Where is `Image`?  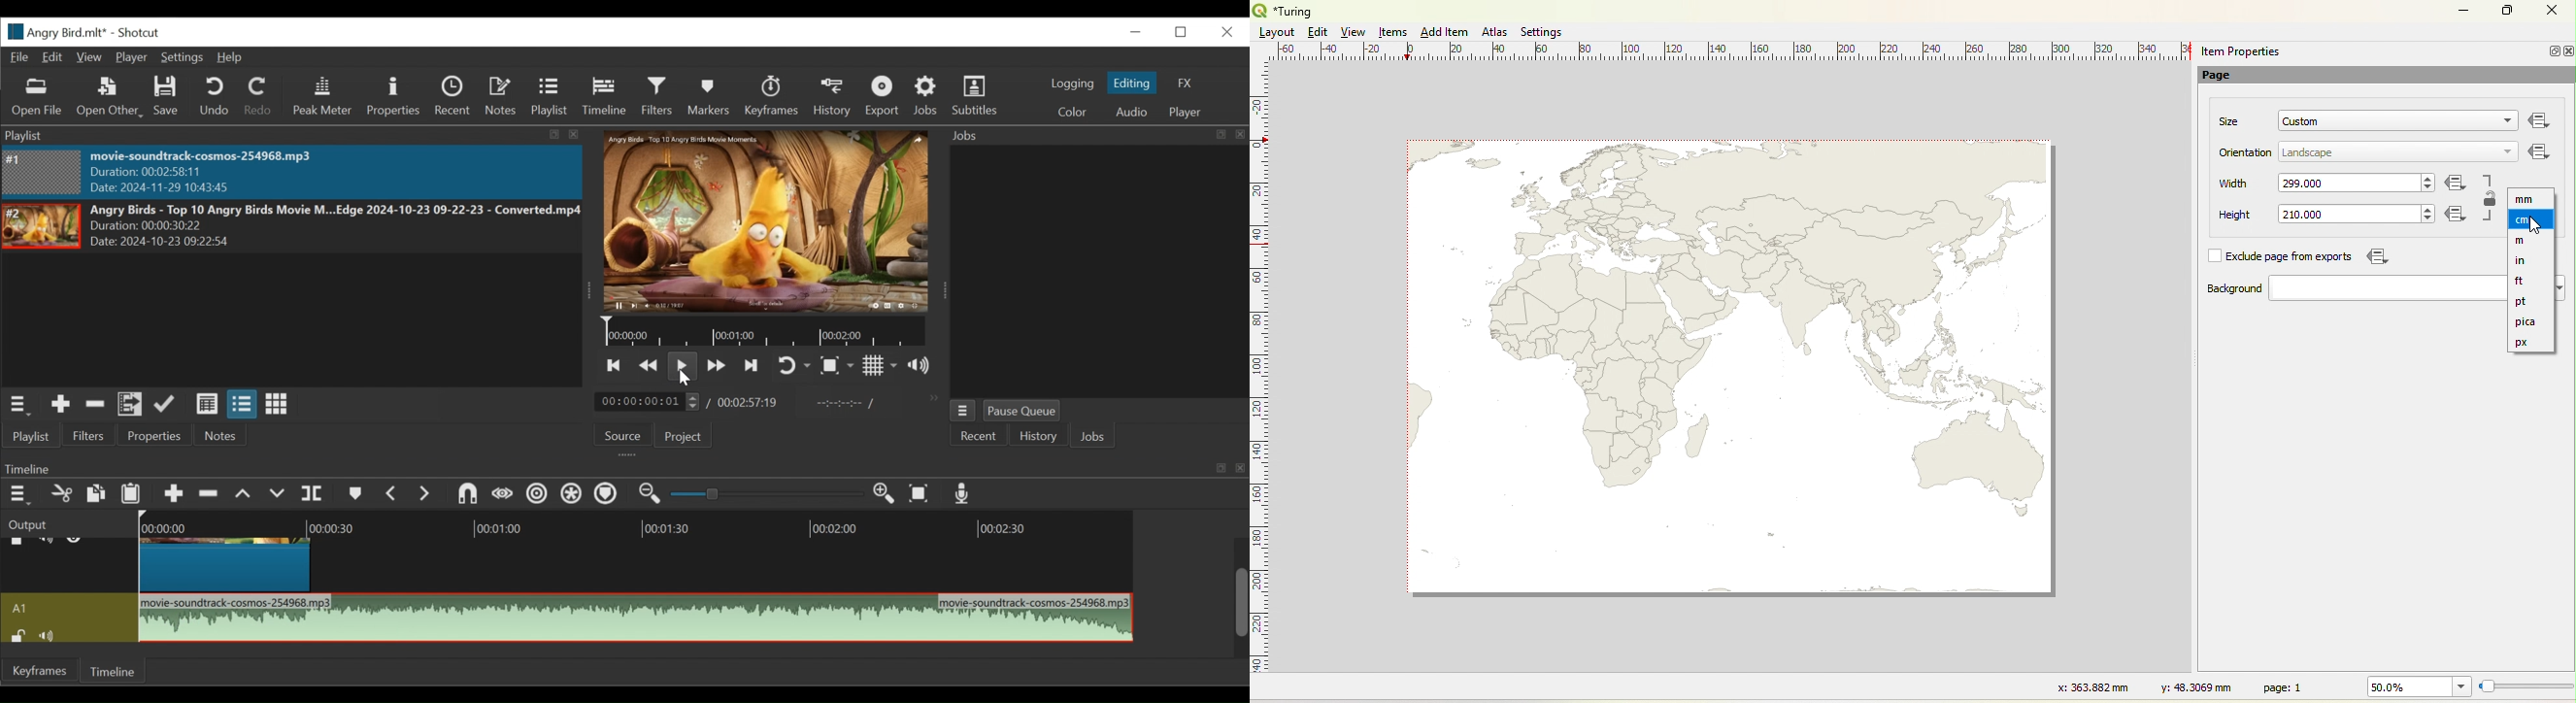 Image is located at coordinates (42, 227).